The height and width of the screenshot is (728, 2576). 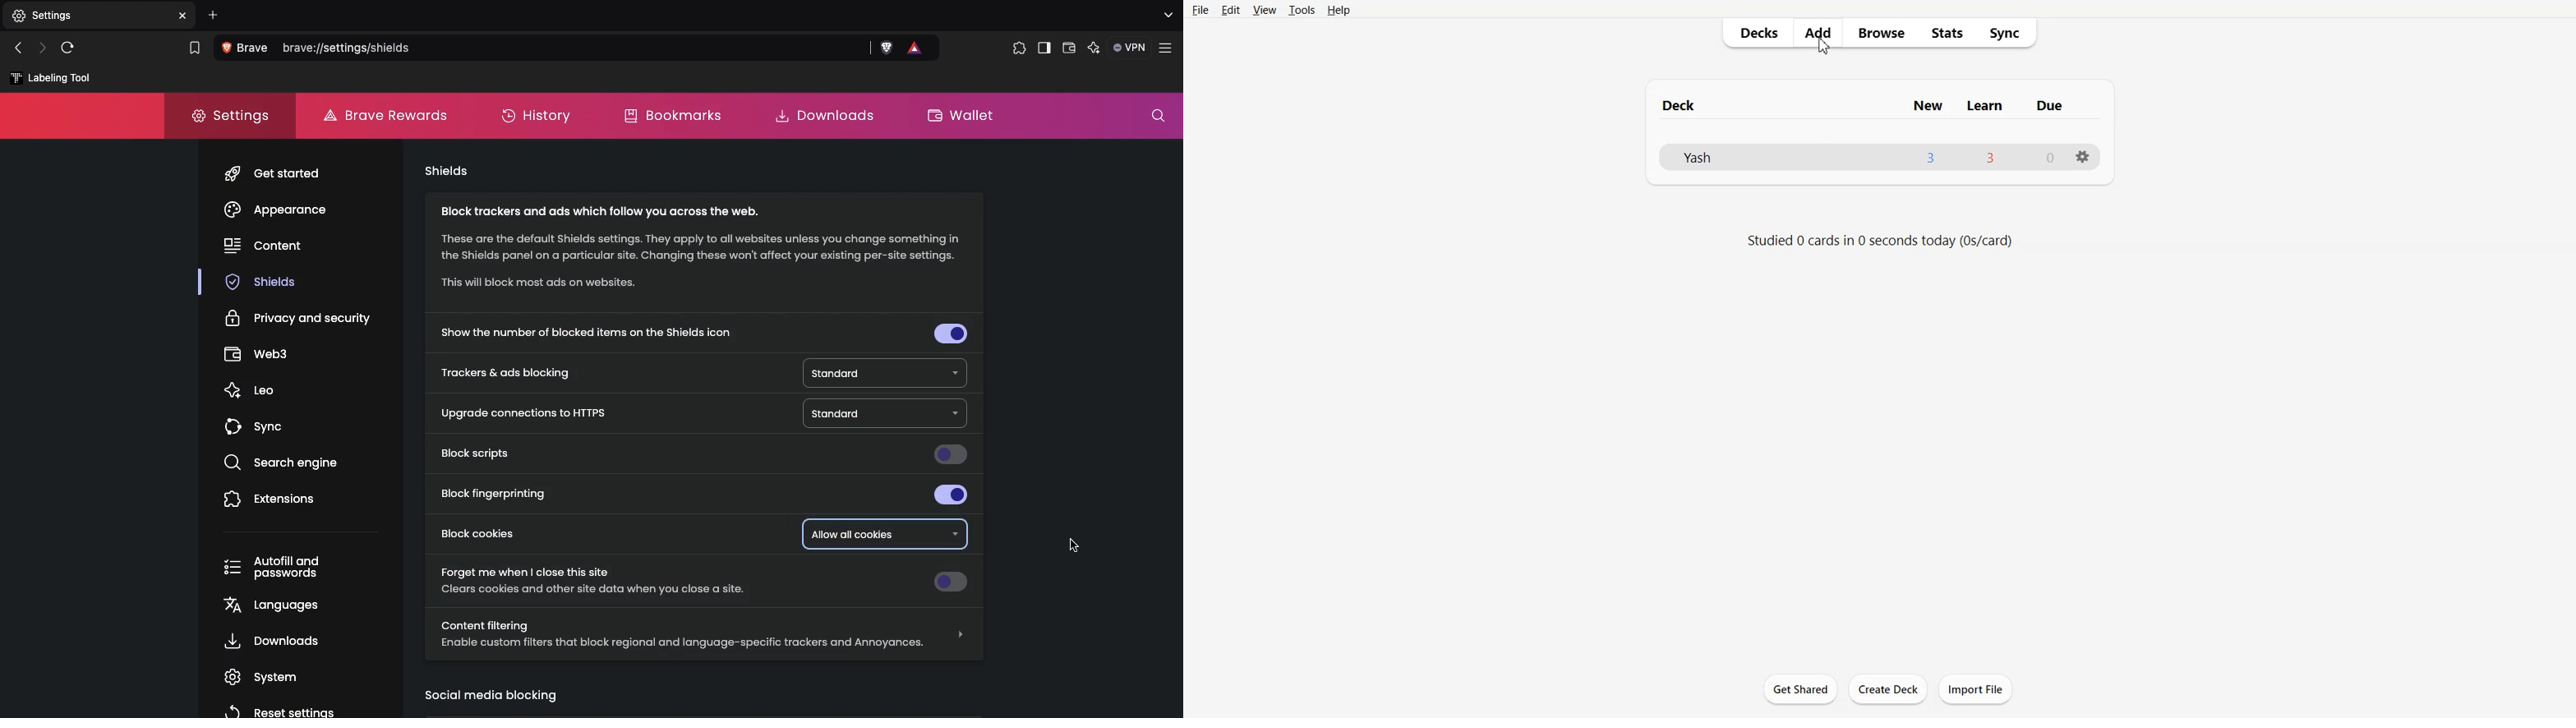 What do you see at coordinates (264, 283) in the screenshot?
I see `shields` at bounding box center [264, 283].